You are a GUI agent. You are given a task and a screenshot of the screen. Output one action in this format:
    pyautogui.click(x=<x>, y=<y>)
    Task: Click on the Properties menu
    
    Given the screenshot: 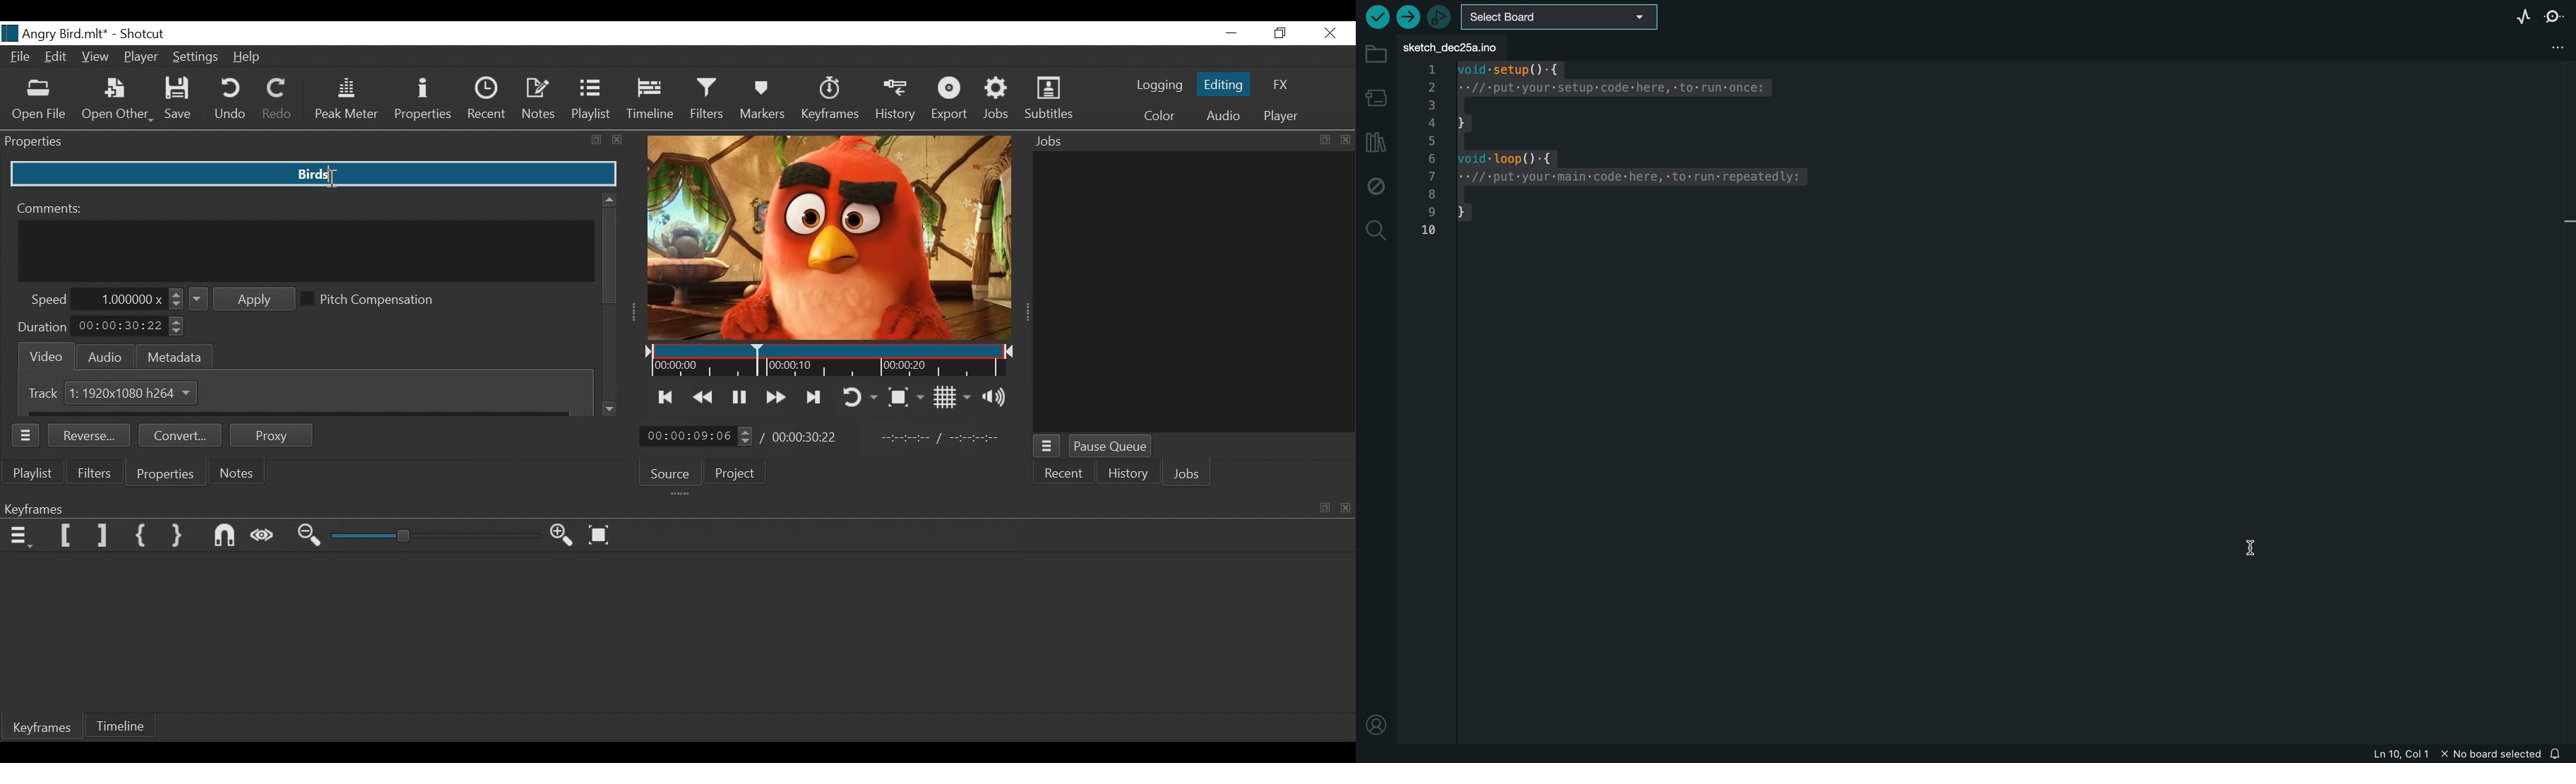 What is the action you would take?
    pyautogui.click(x=28, y=435)
    